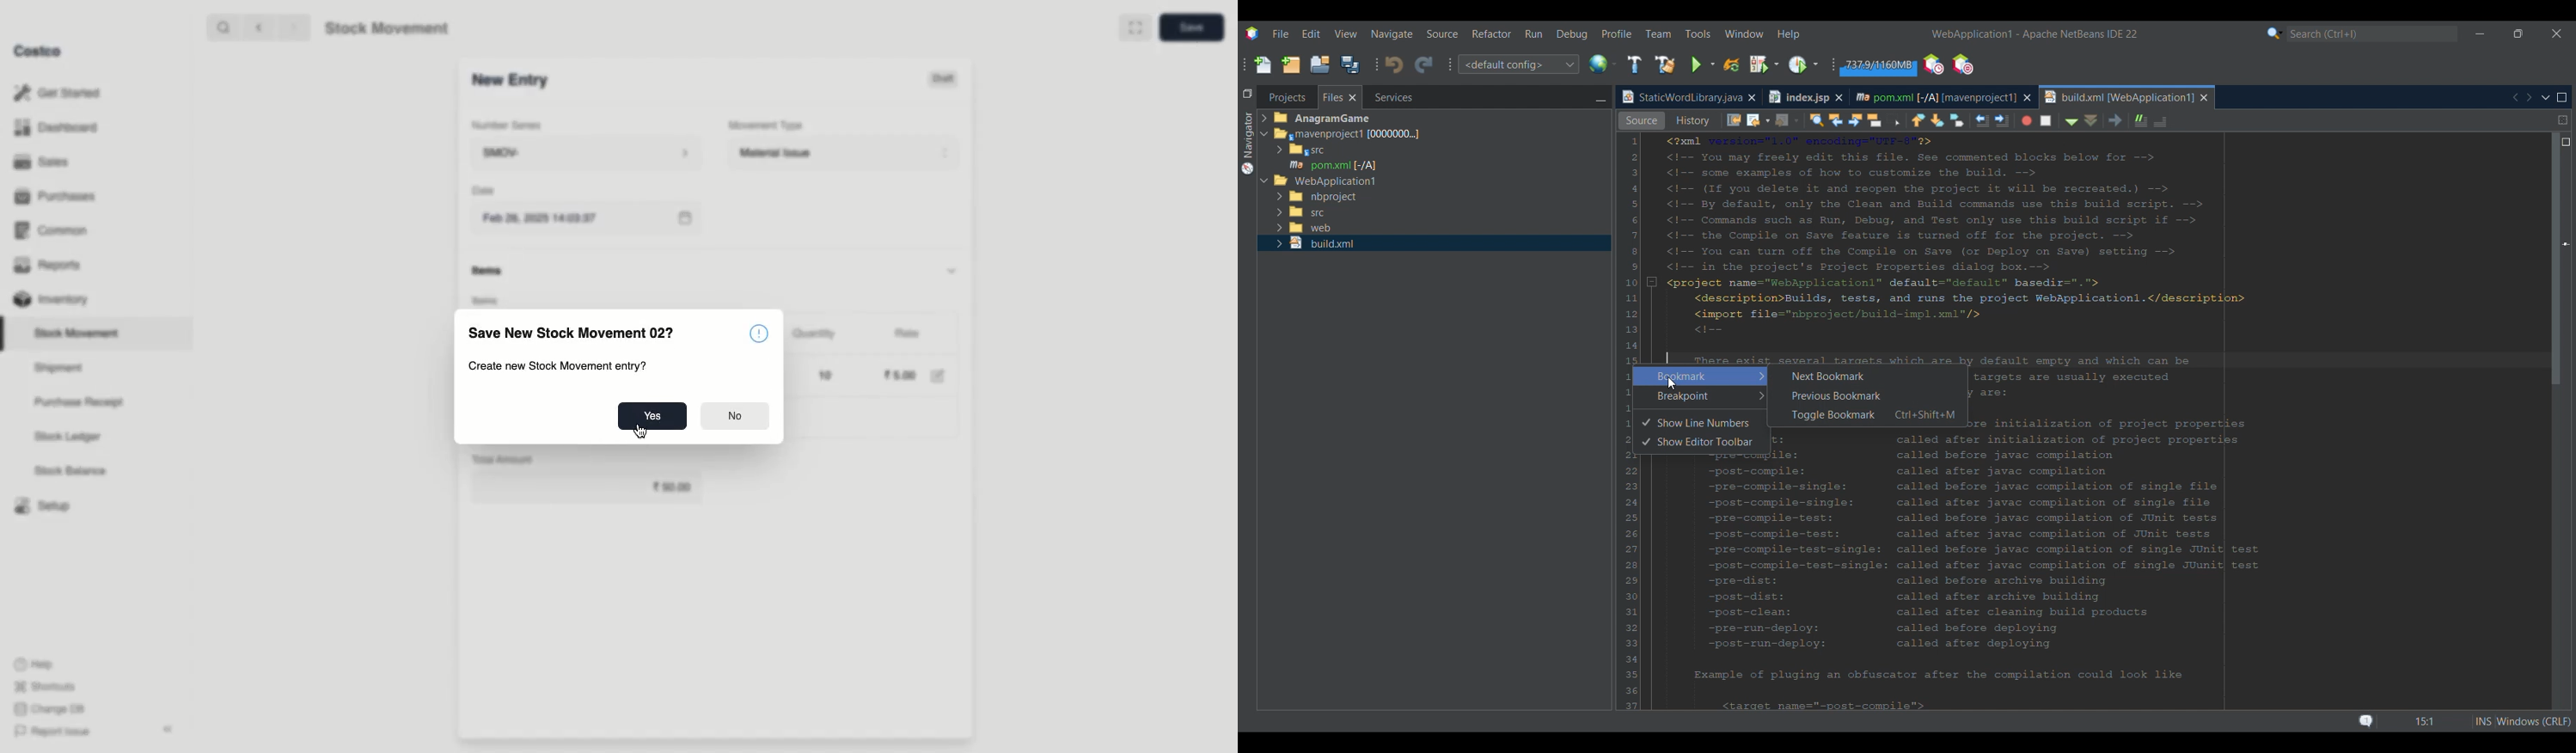  What do you see at coordinates (61, 92) in the screenshot?
I see `Get Started` at bounding box center [61, 92].